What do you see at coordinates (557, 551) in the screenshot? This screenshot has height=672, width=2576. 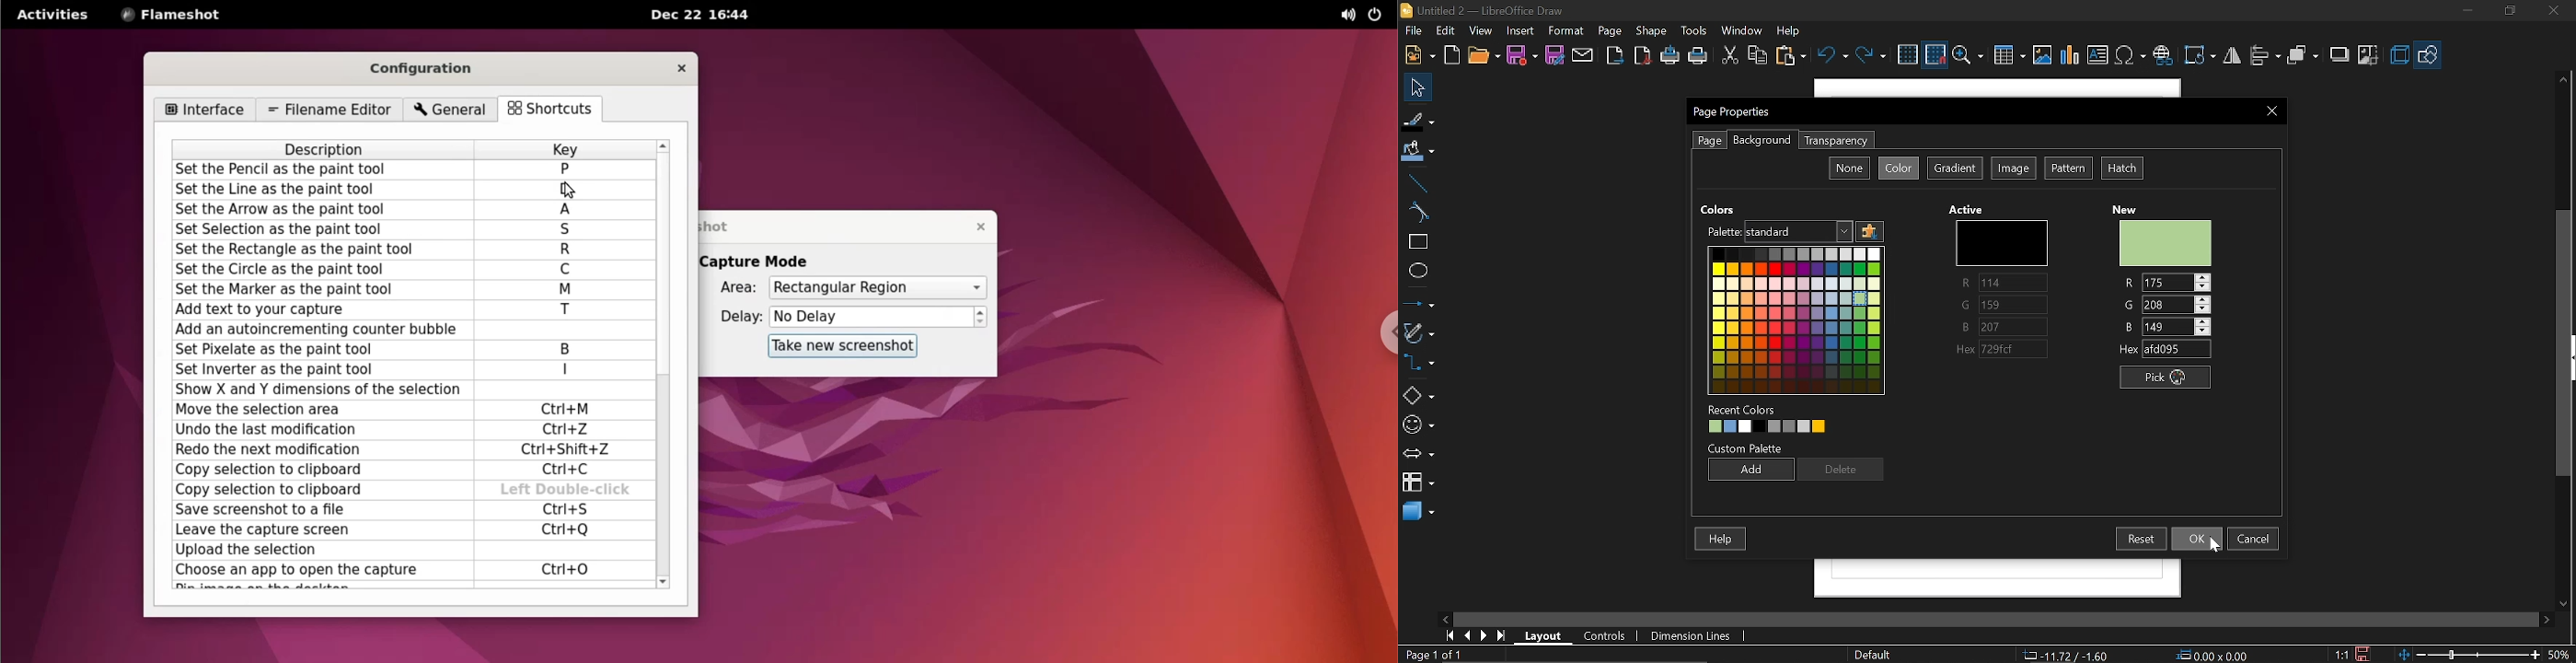 I see `enter shortcut textbox` at bounding box center [557, 551].